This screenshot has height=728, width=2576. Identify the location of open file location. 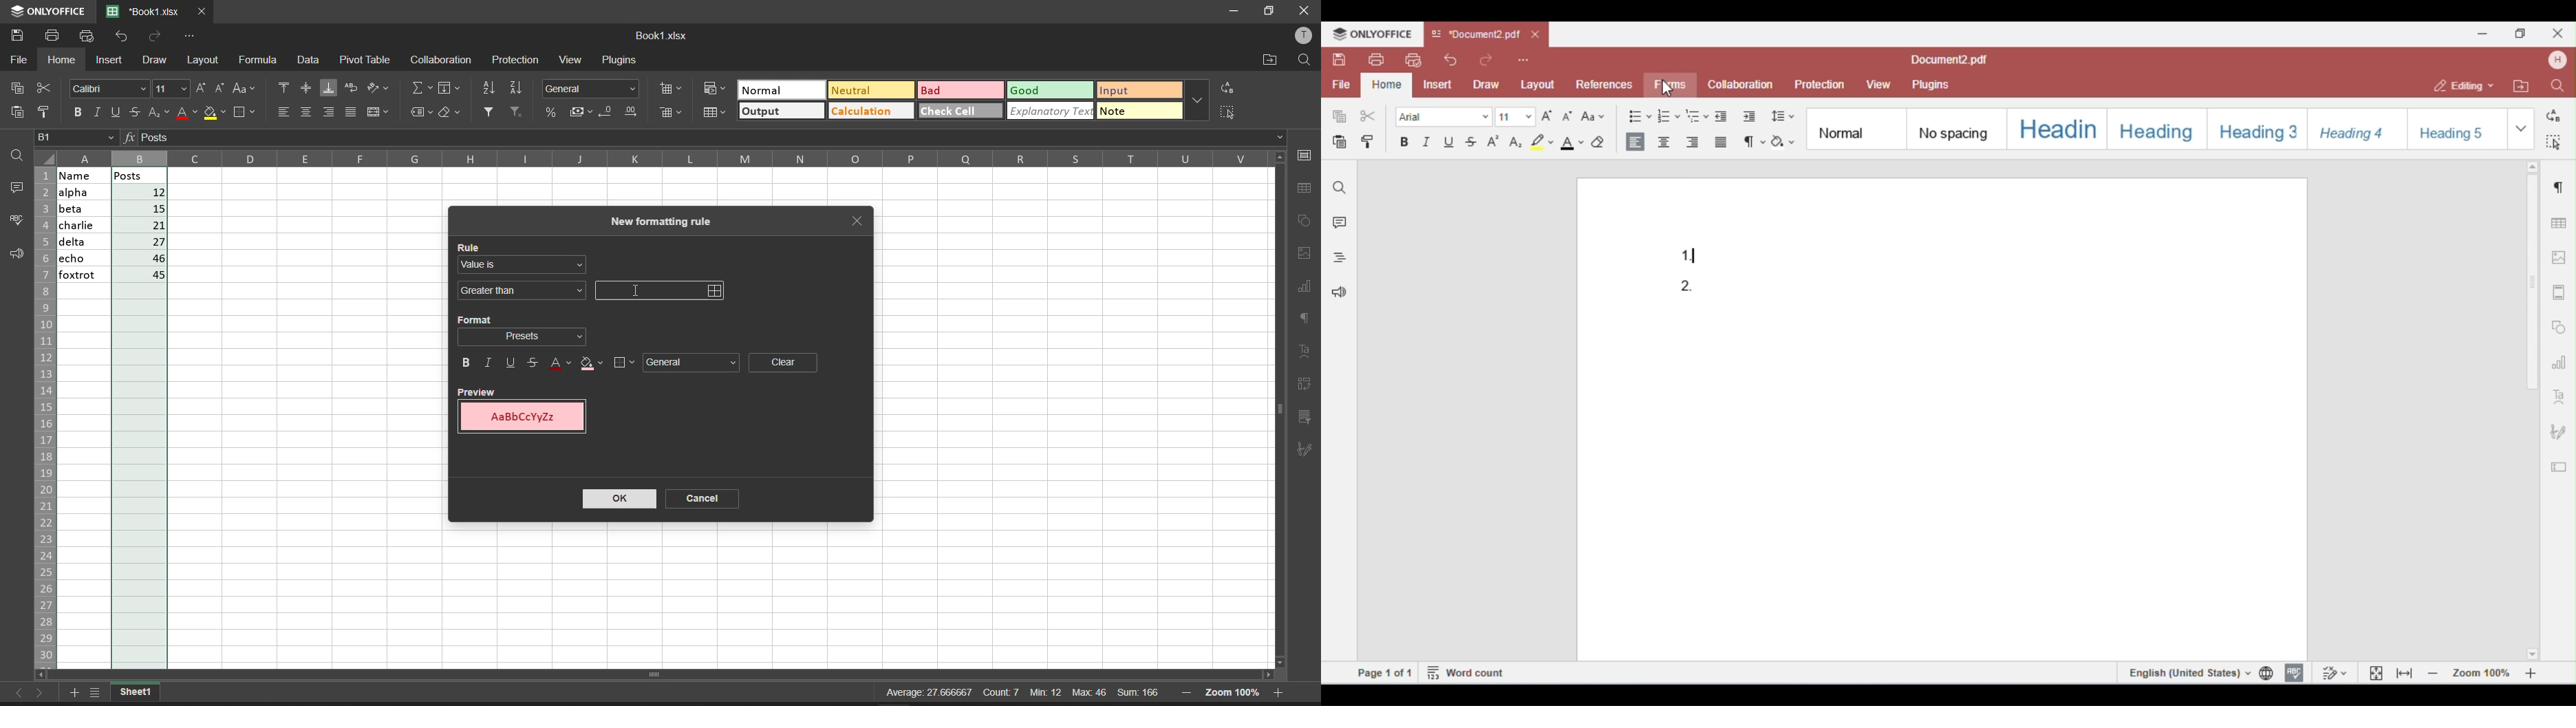
(1270, 61).